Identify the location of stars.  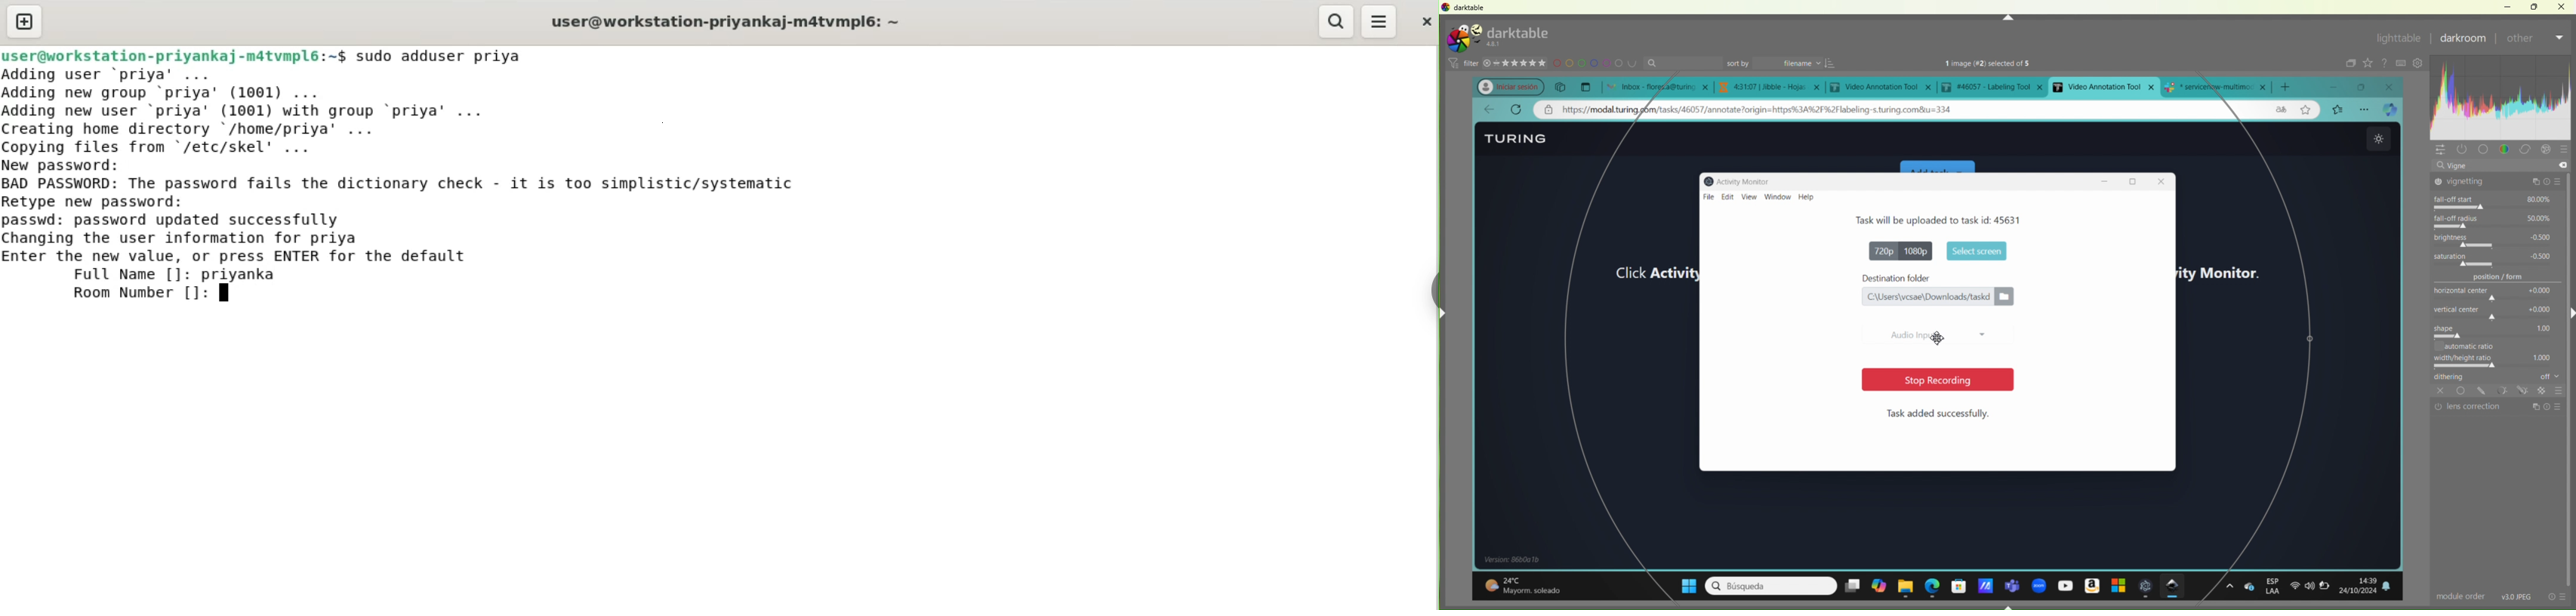
(1517, 62).